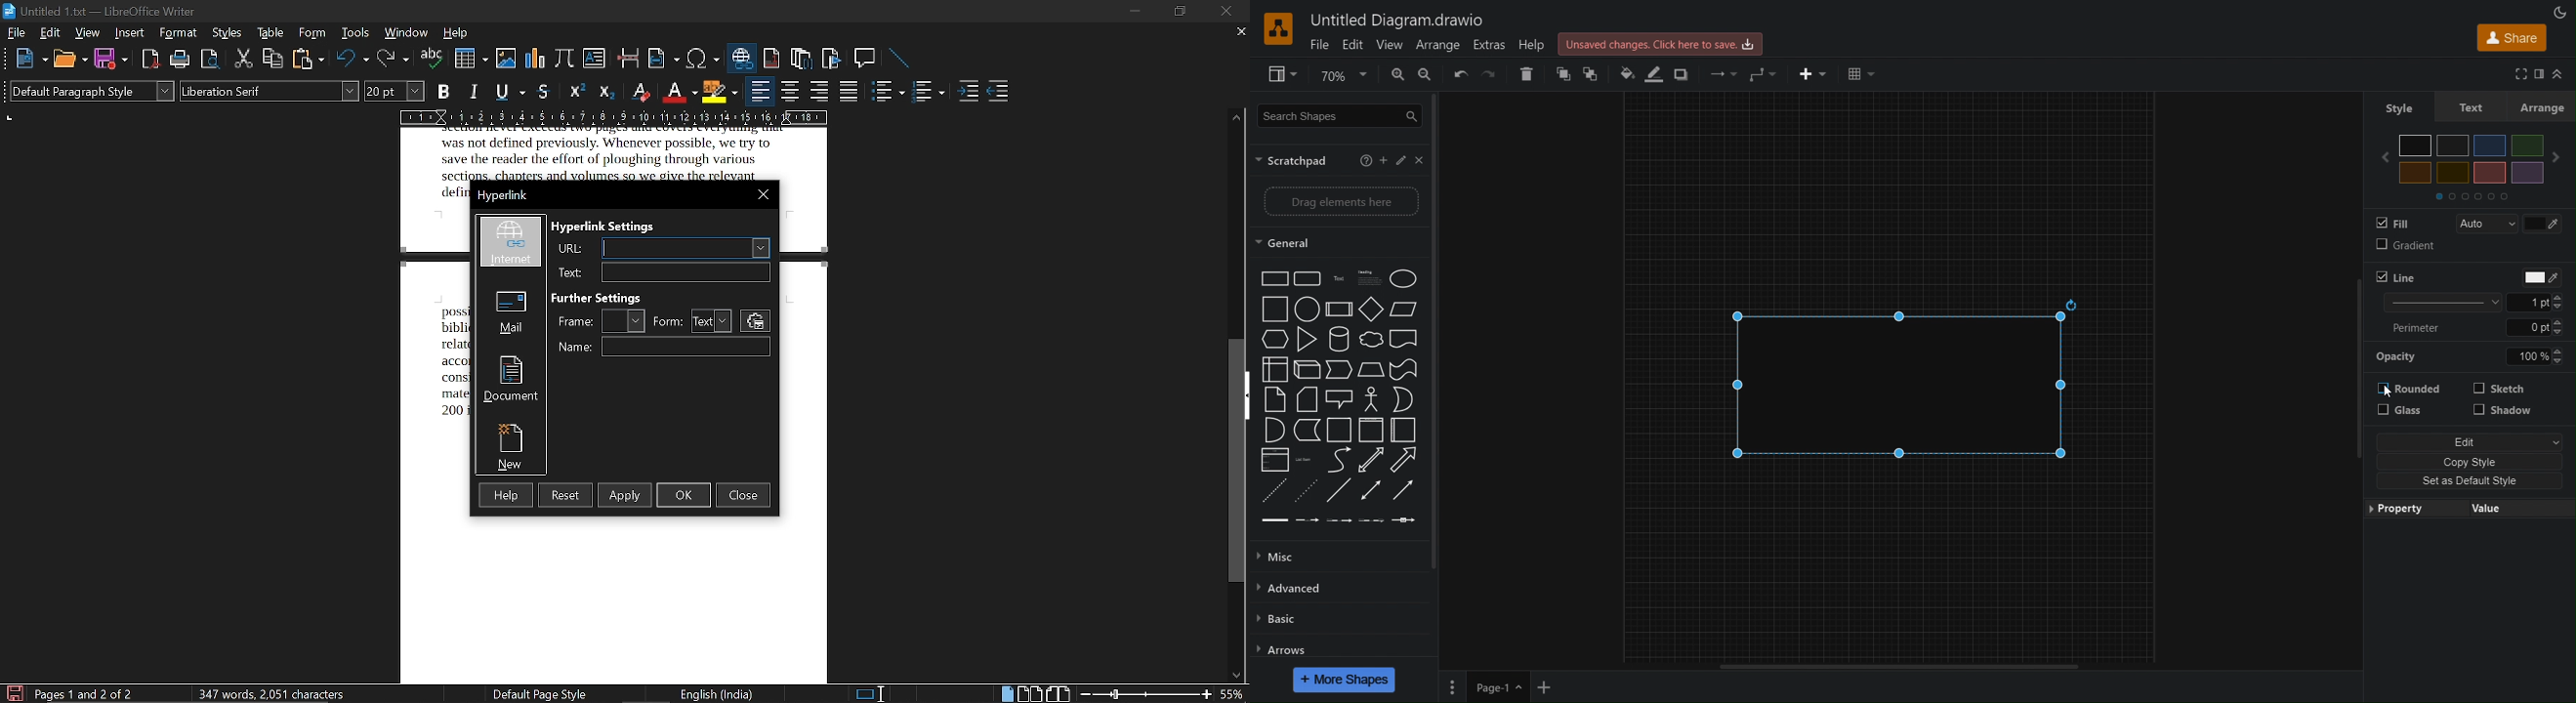  What do you see at coordinates (2503, 415) in the screenshot?
I see `Shadow` at bounding box center [2503, 415].